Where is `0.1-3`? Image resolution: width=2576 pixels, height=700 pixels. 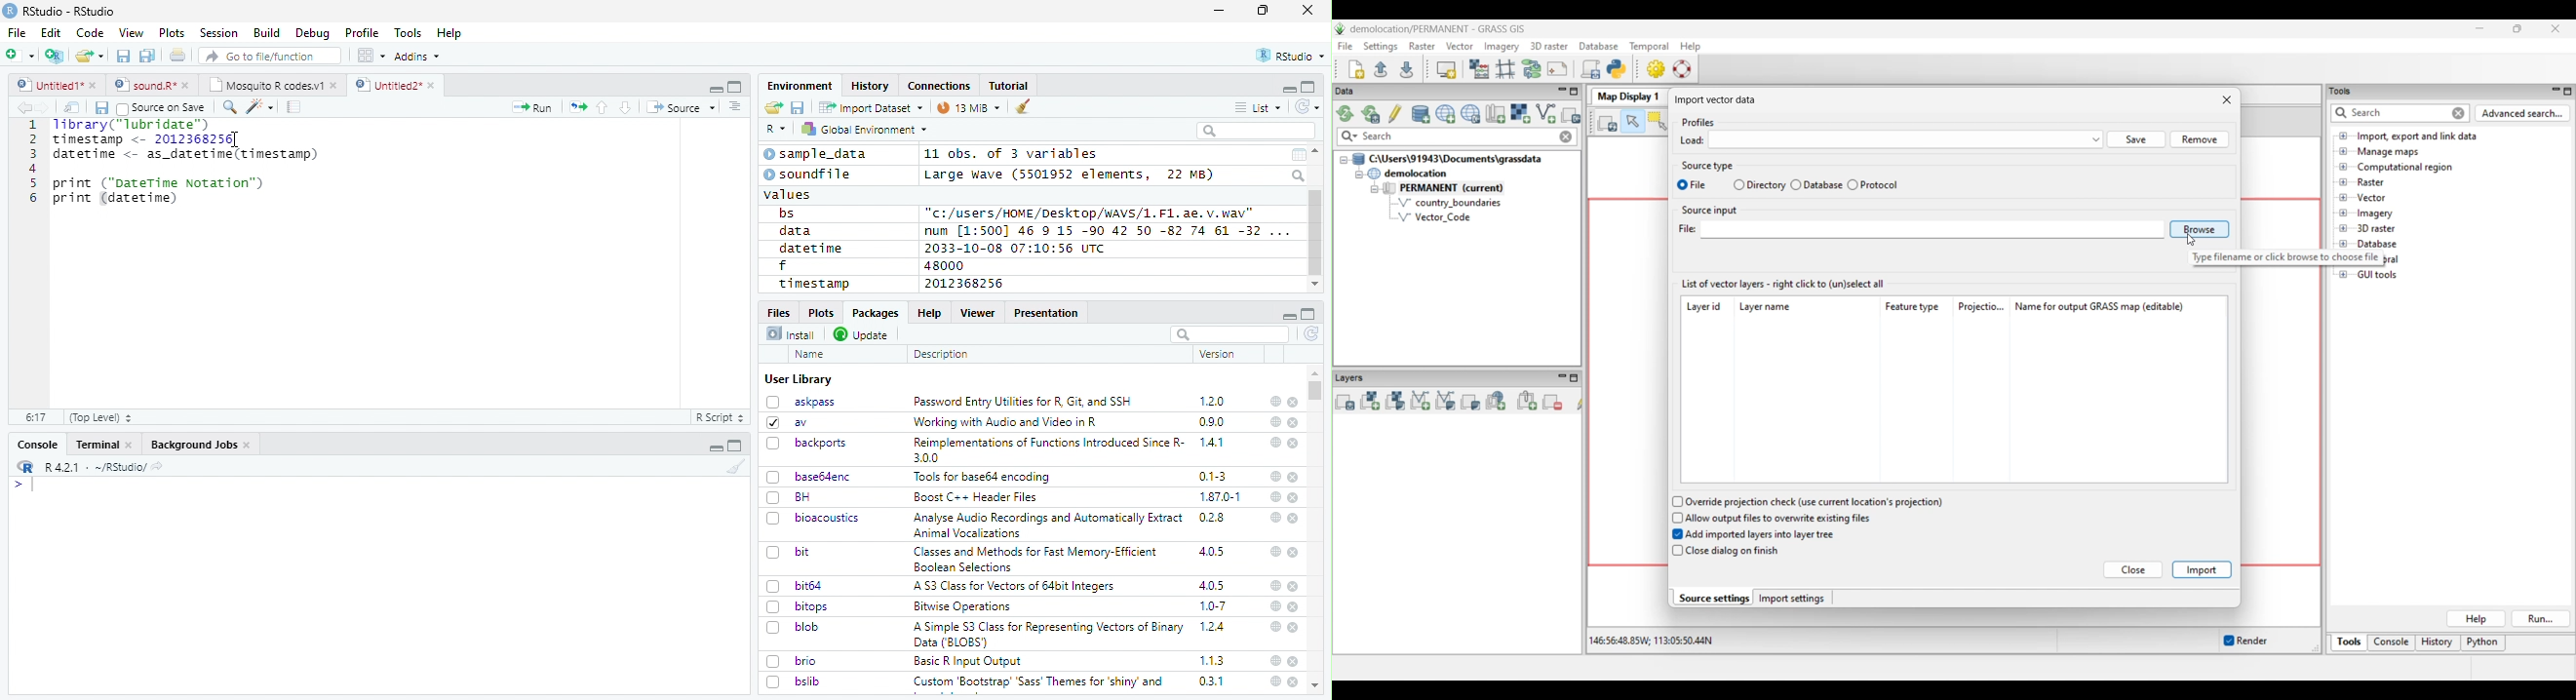 0.1-3 is located at coordinates (1216, 476).